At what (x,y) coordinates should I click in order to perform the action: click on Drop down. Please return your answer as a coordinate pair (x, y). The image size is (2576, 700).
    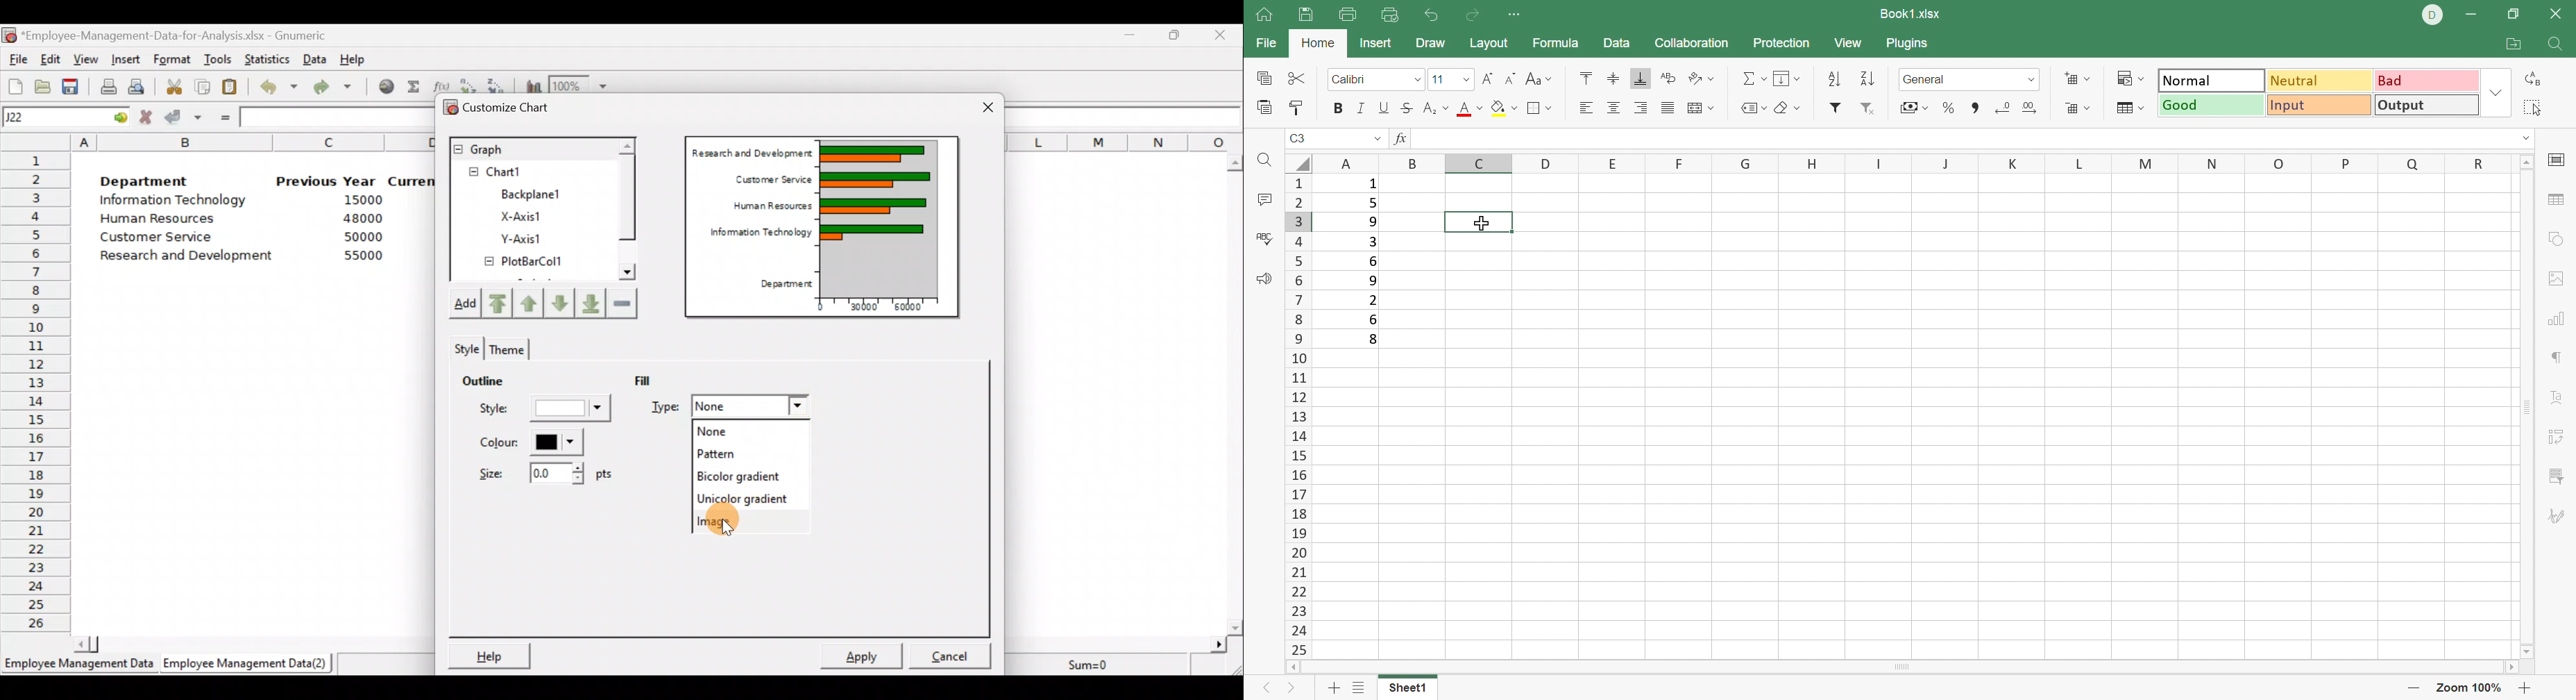
    Looking at the image, I should click on (2496, 96).